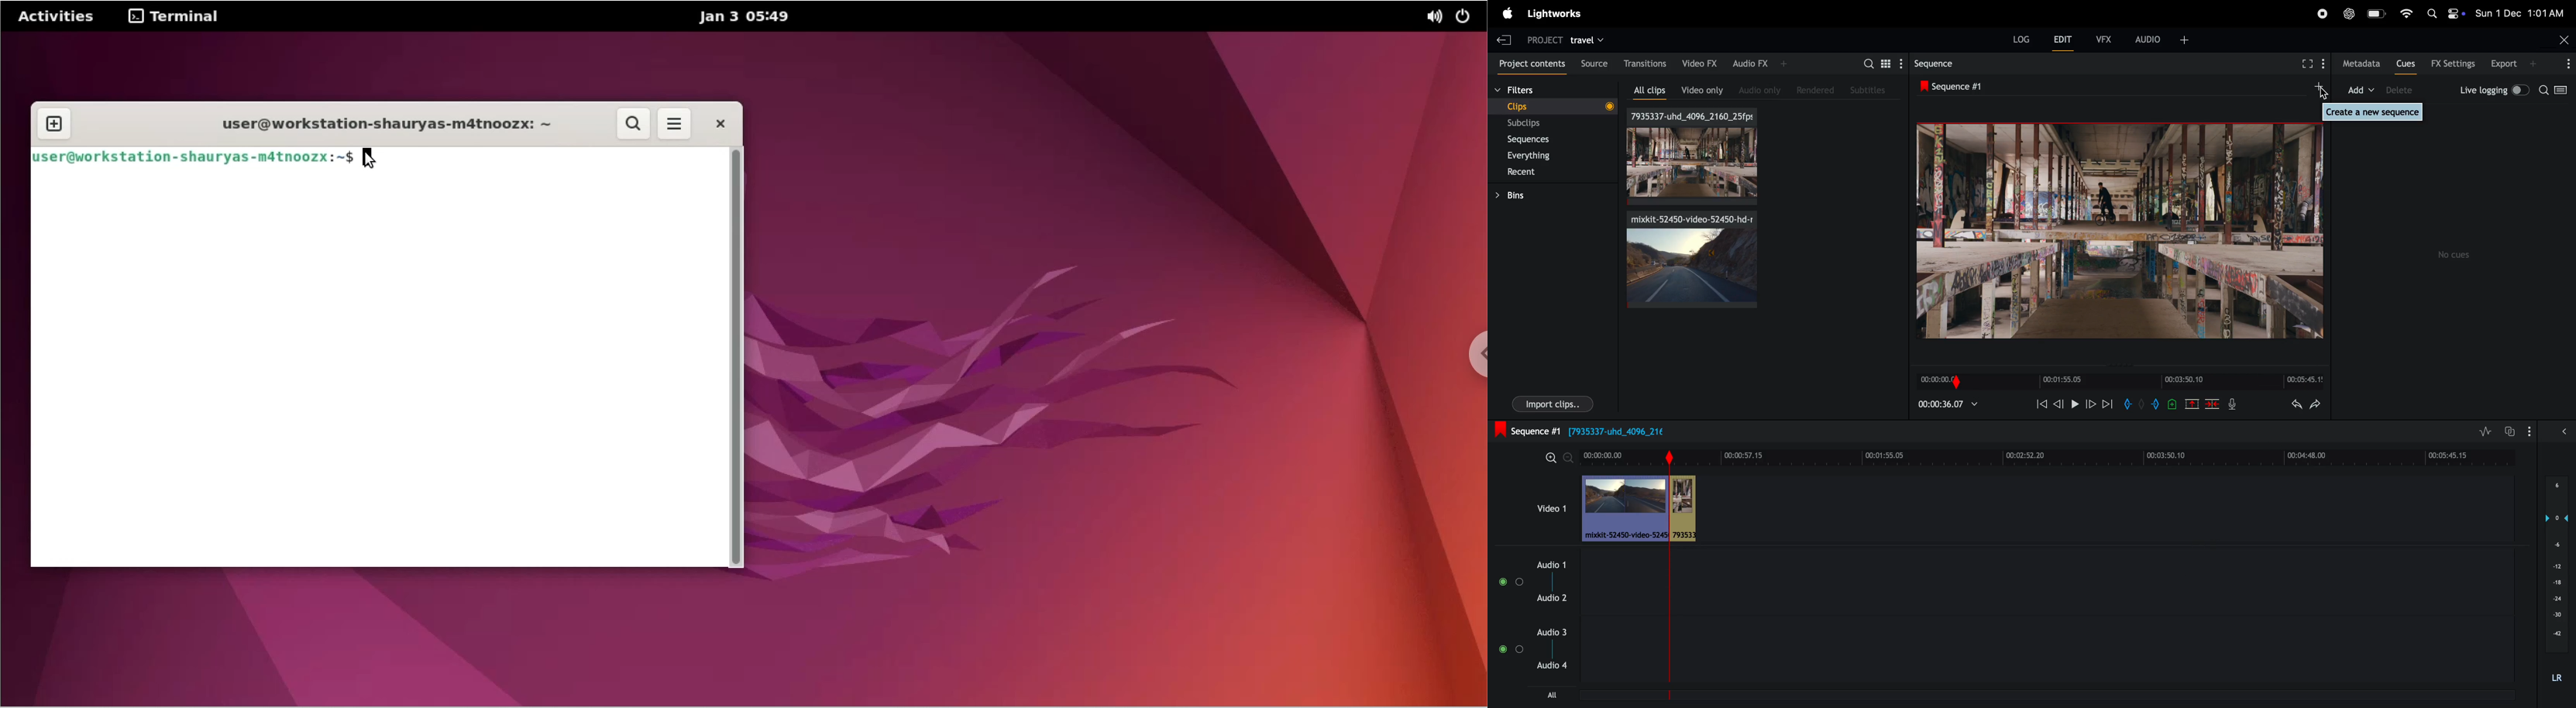  Describe the element at coordinates (1560, 13) in the screenshot. I see `lightworks` at that location.